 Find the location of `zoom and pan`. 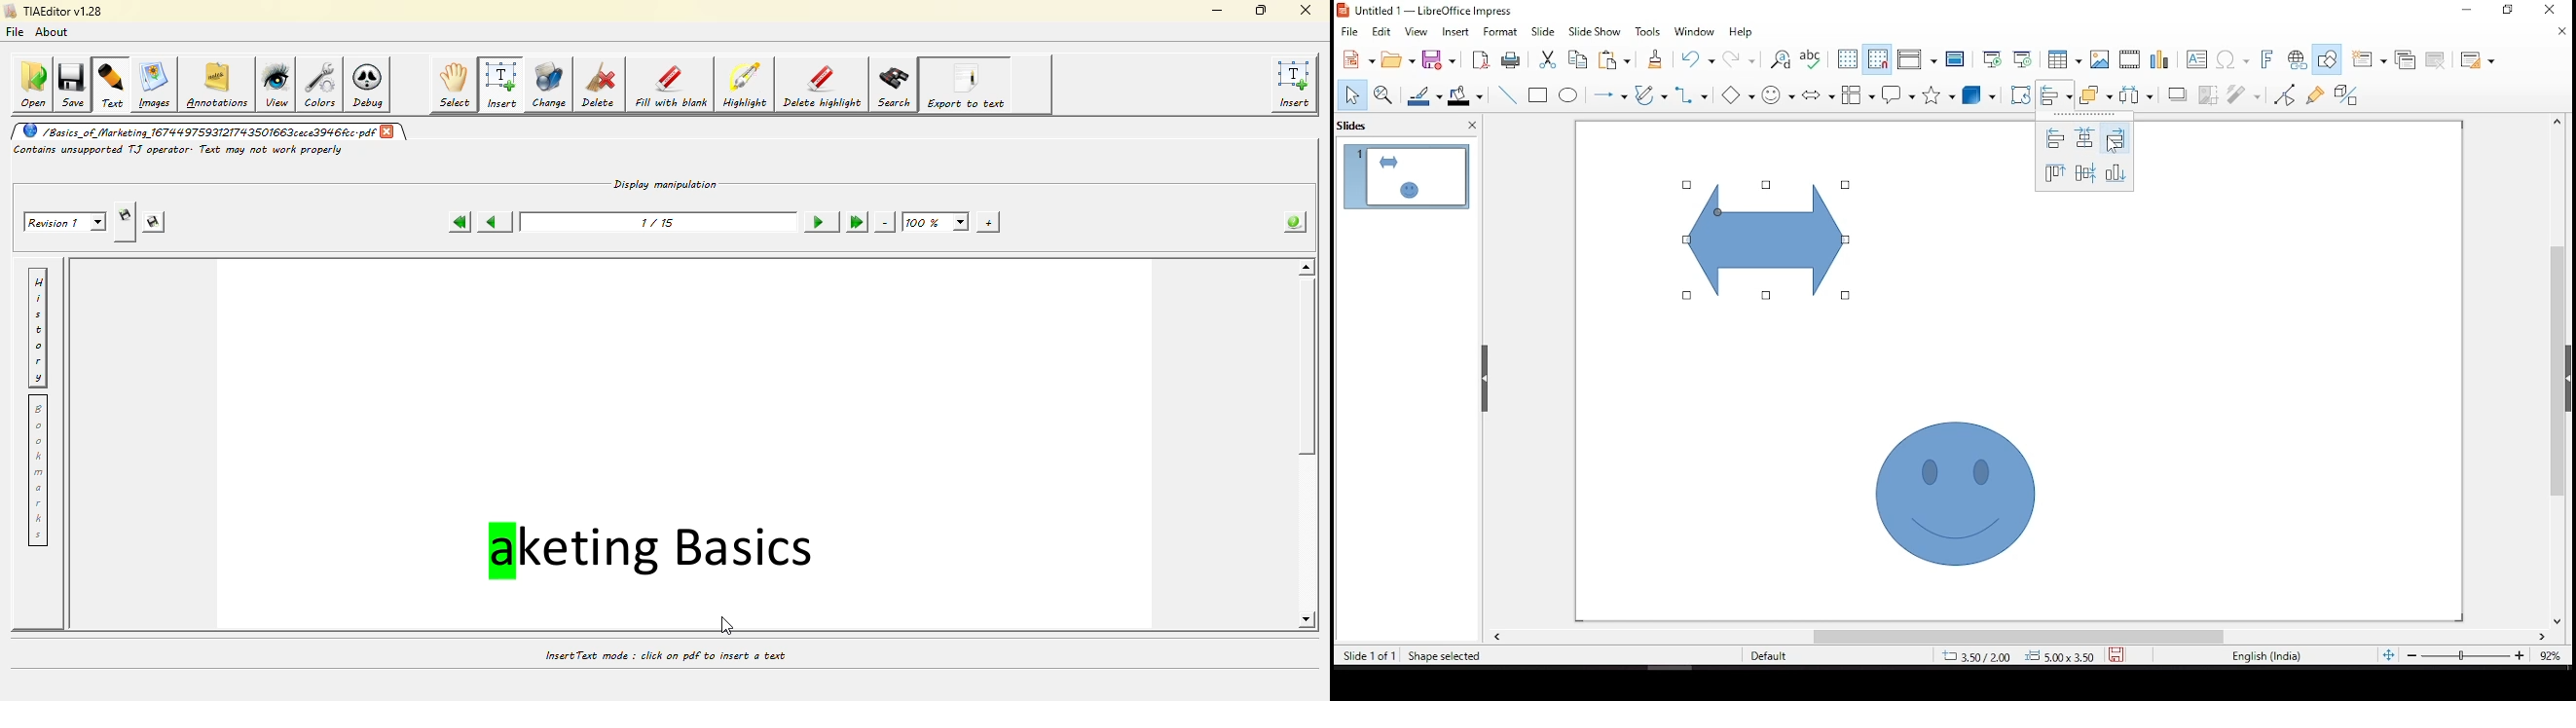

zoom and pan is located at coordinates (1381, 92).